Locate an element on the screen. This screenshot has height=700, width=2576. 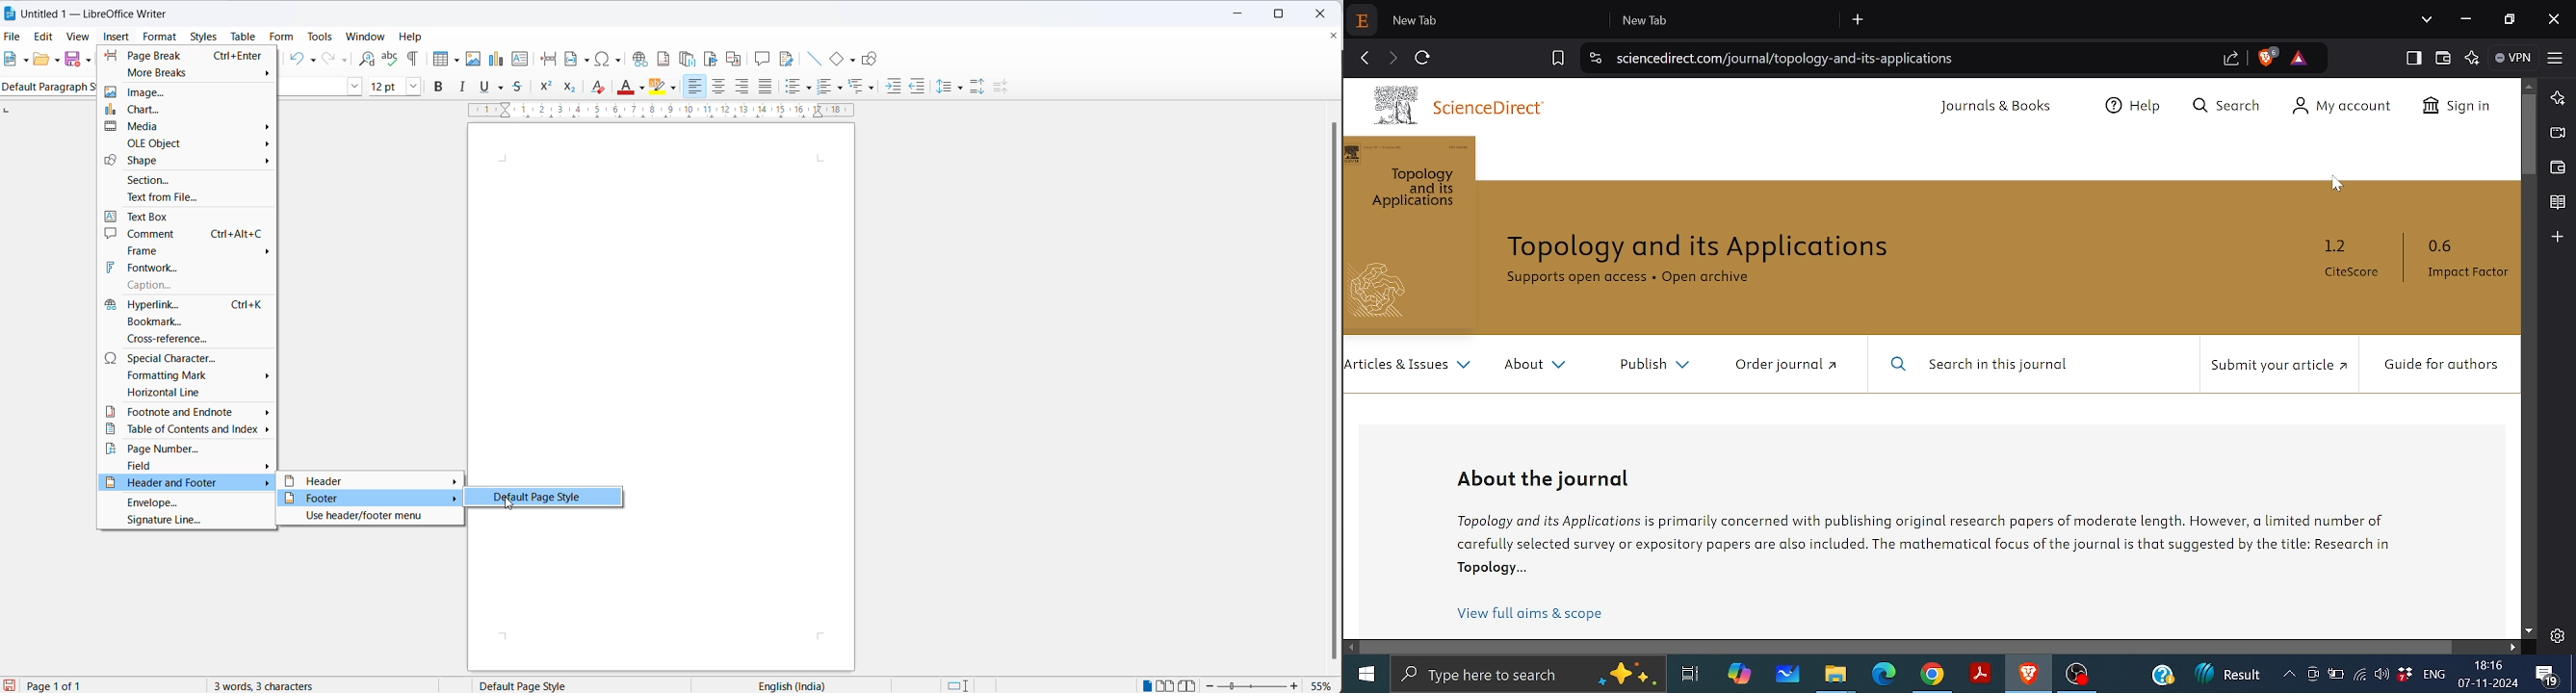
page number is located at coordinates (190, 447).